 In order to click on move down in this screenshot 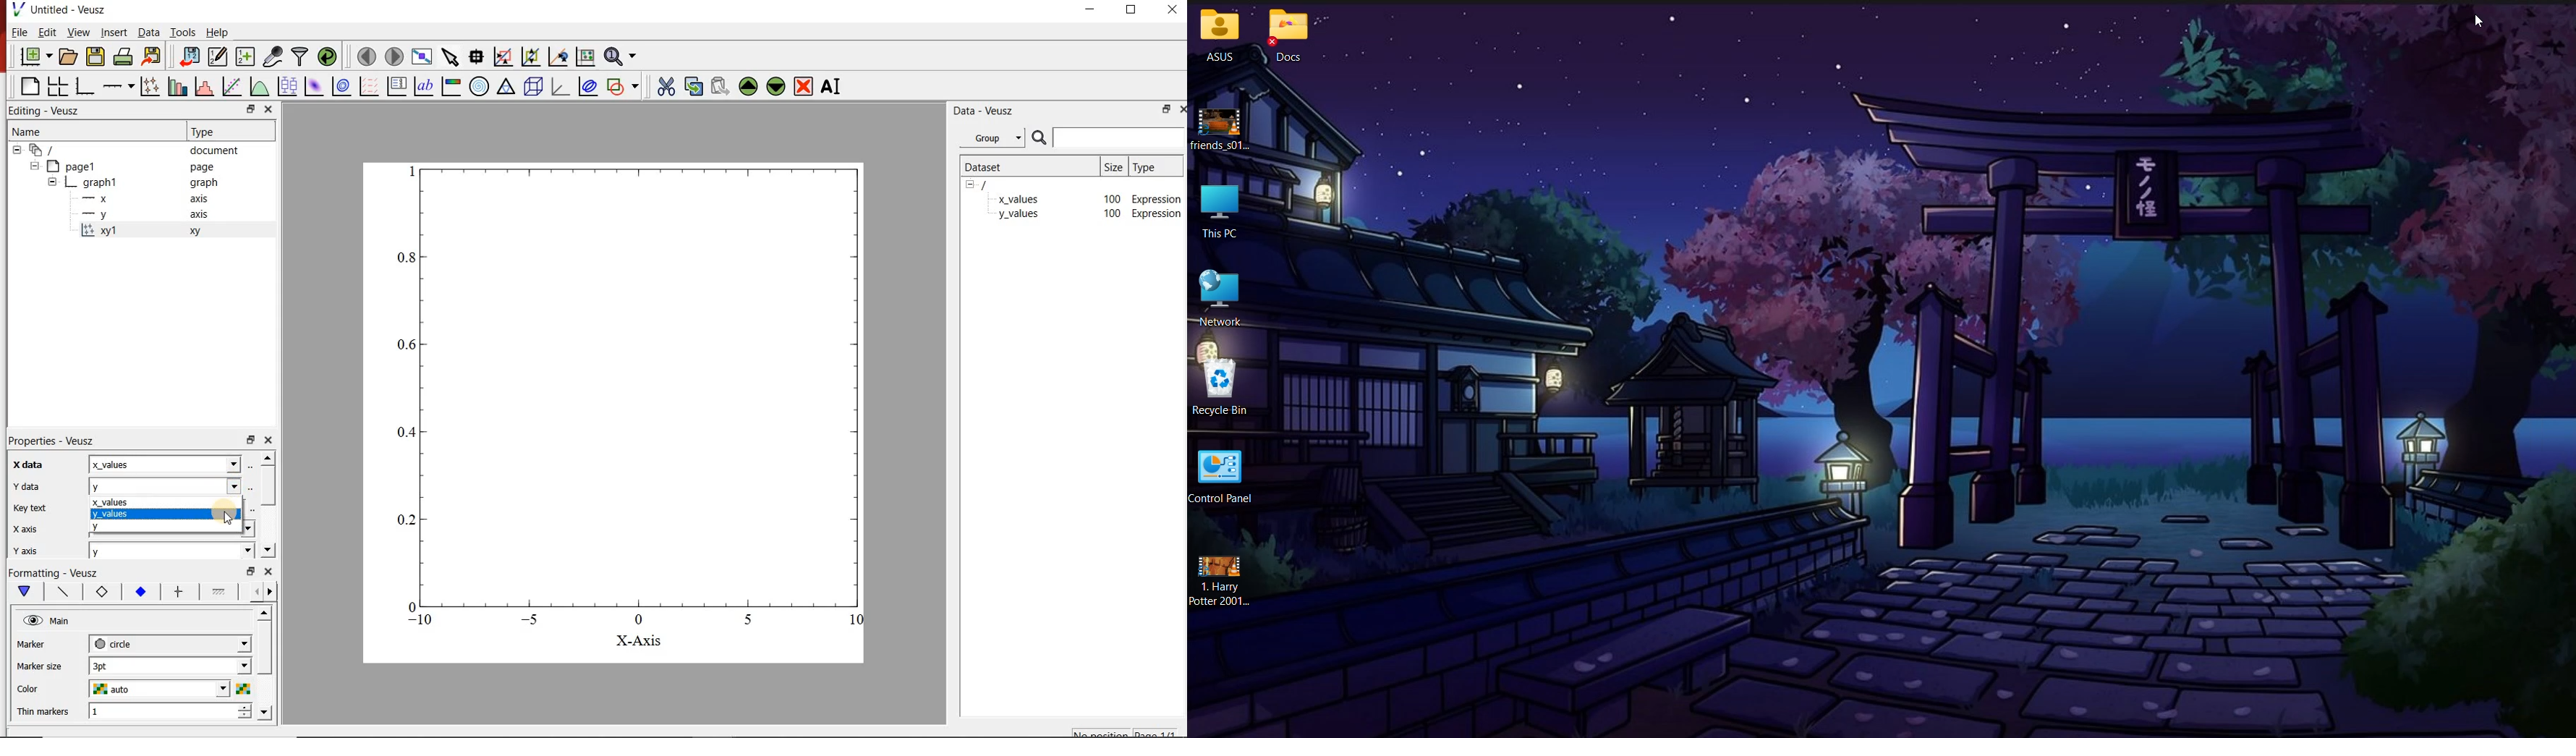, I will do `click(269, 549)`.